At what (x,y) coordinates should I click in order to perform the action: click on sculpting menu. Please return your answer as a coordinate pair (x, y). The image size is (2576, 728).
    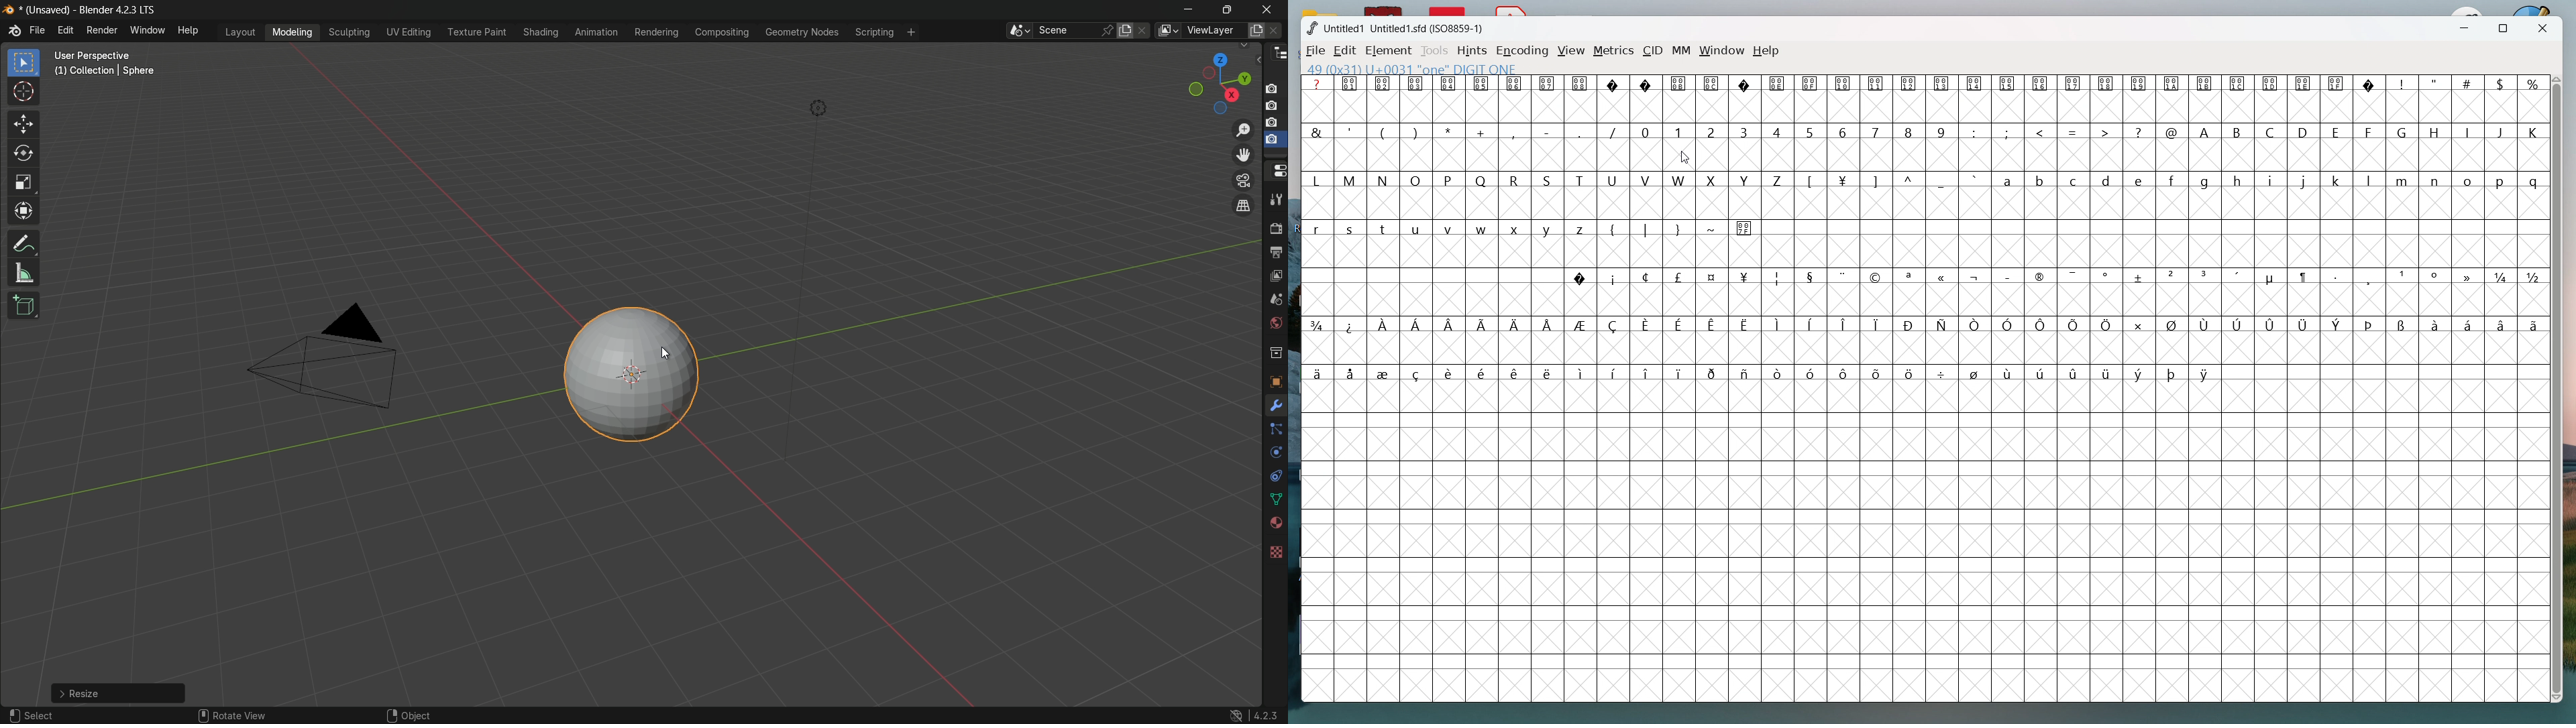
    Looking at the image, I should click on (350, 33).